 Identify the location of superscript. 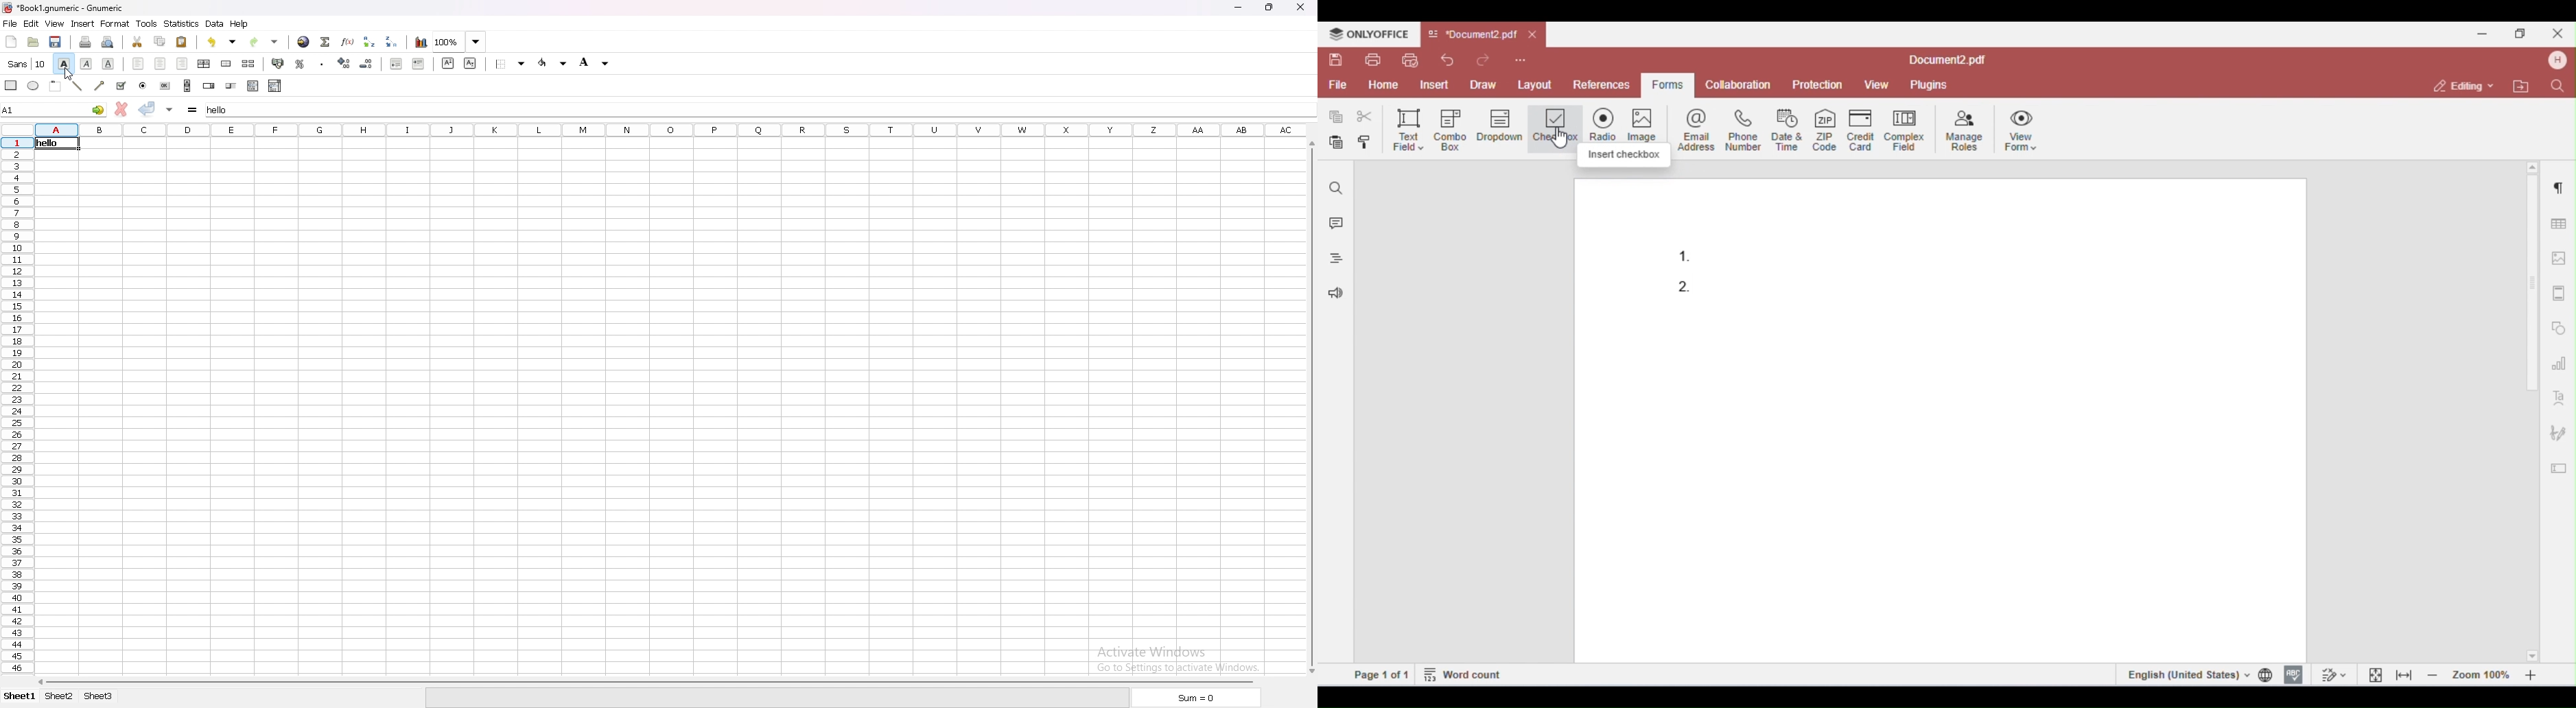
(448, 64).